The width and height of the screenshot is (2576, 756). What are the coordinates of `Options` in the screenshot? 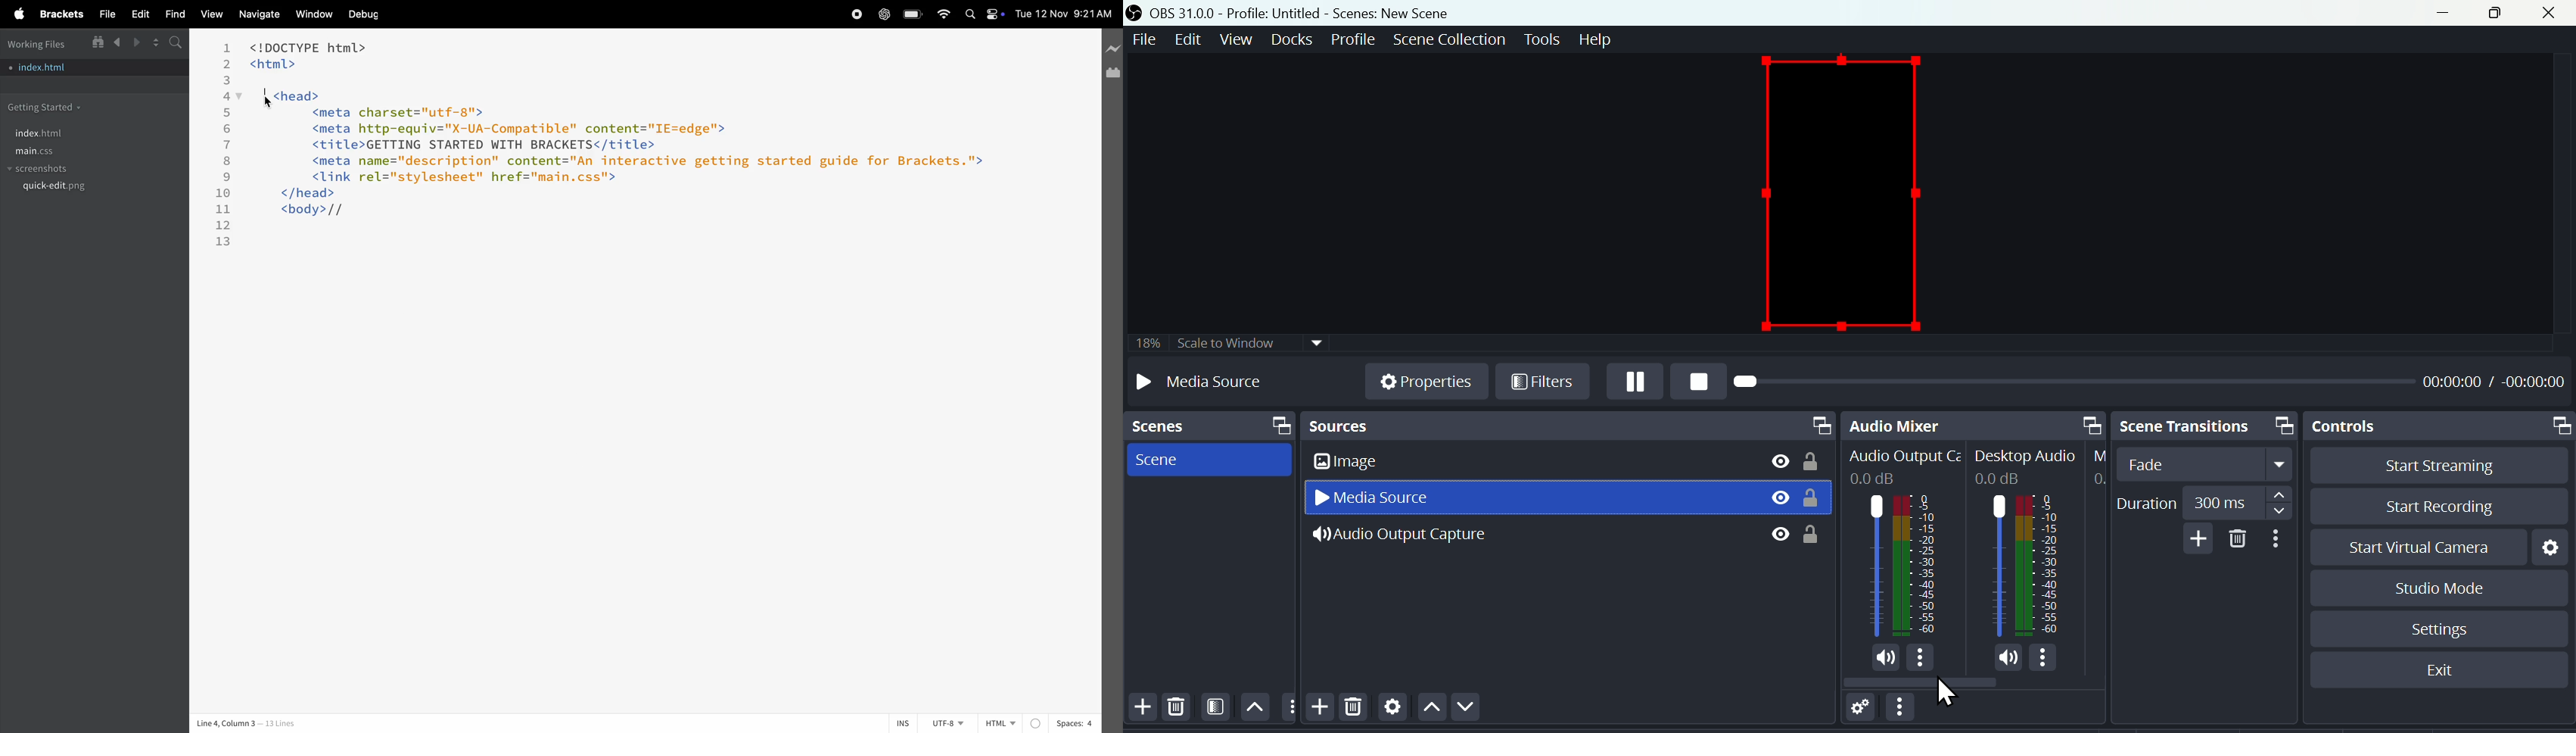 It's located at (1921, 657).